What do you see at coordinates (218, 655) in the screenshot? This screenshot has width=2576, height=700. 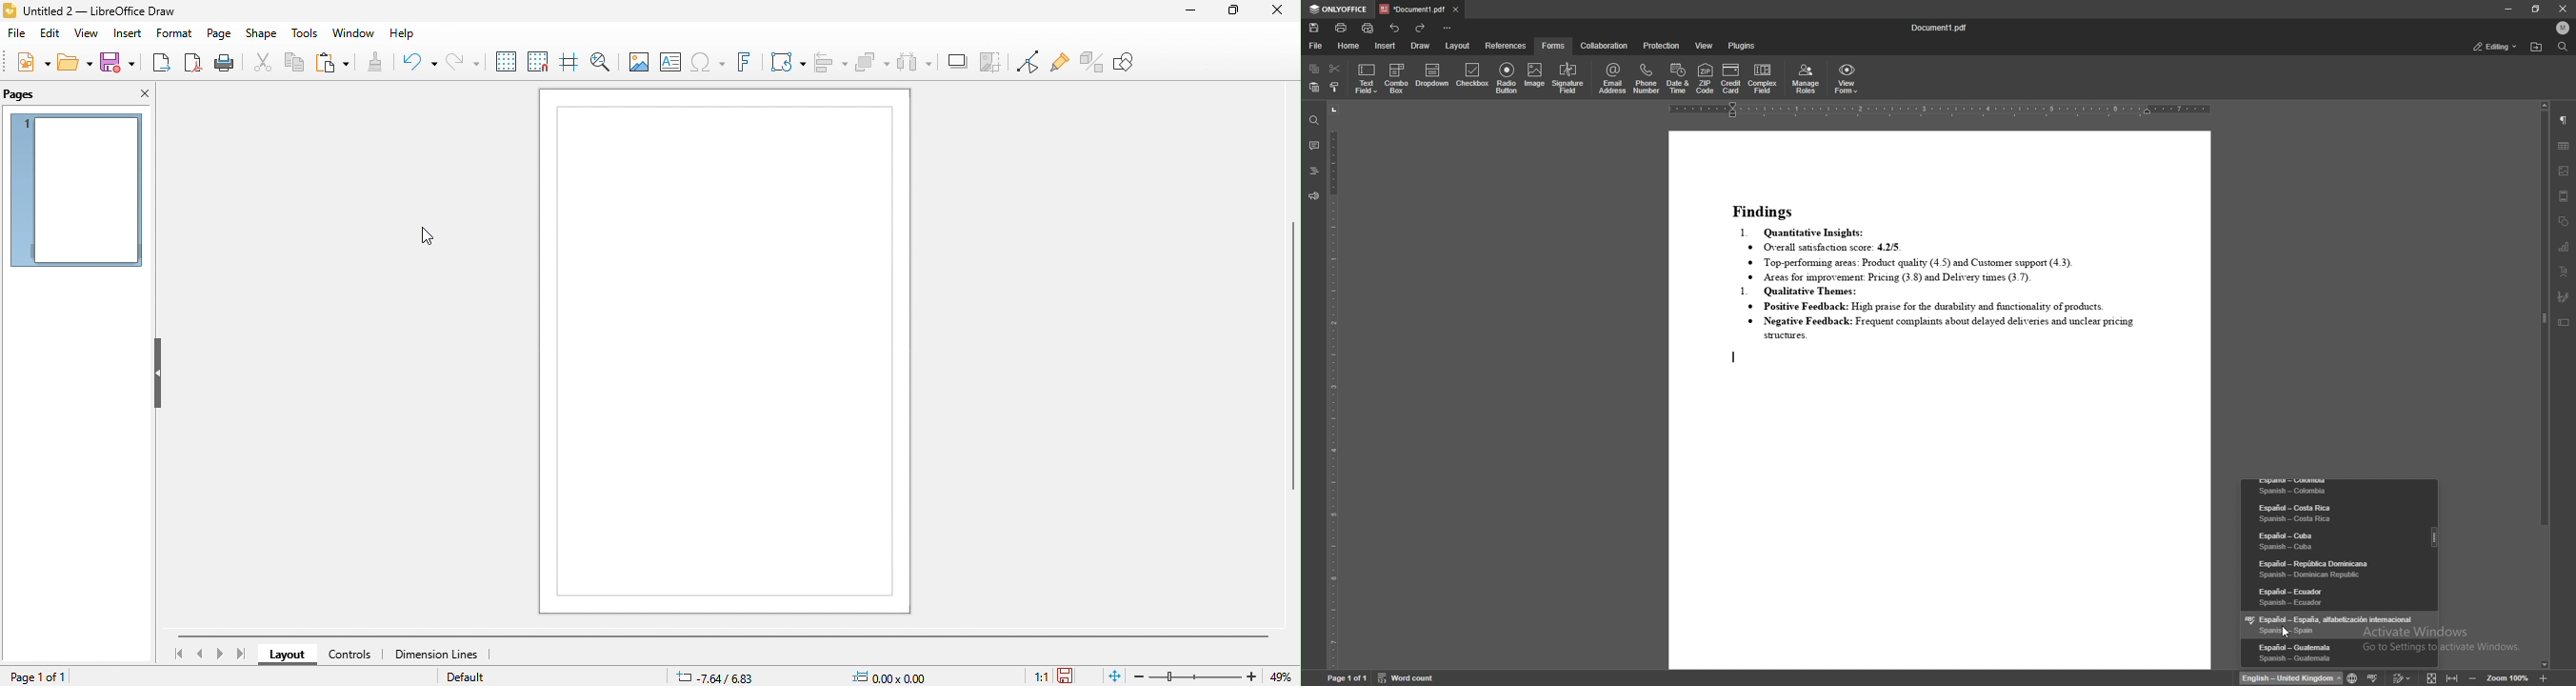 I see `next` at bounding box center [218, 655].